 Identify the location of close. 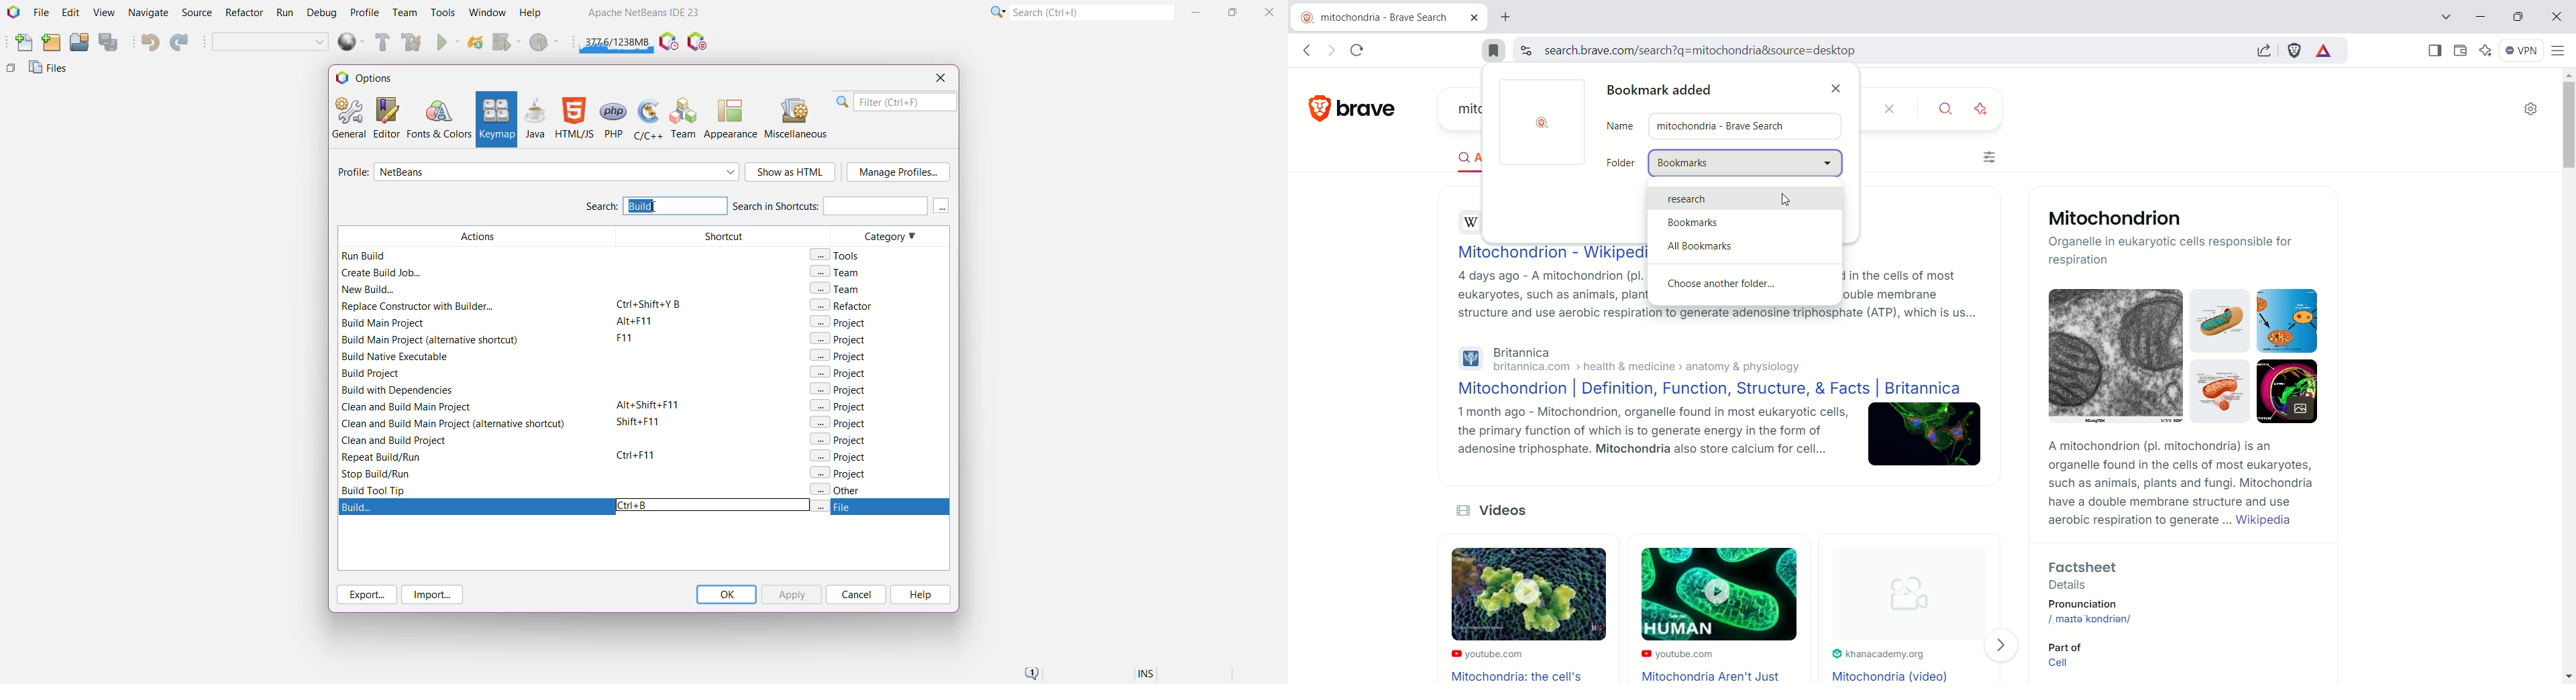
(1839, 84).